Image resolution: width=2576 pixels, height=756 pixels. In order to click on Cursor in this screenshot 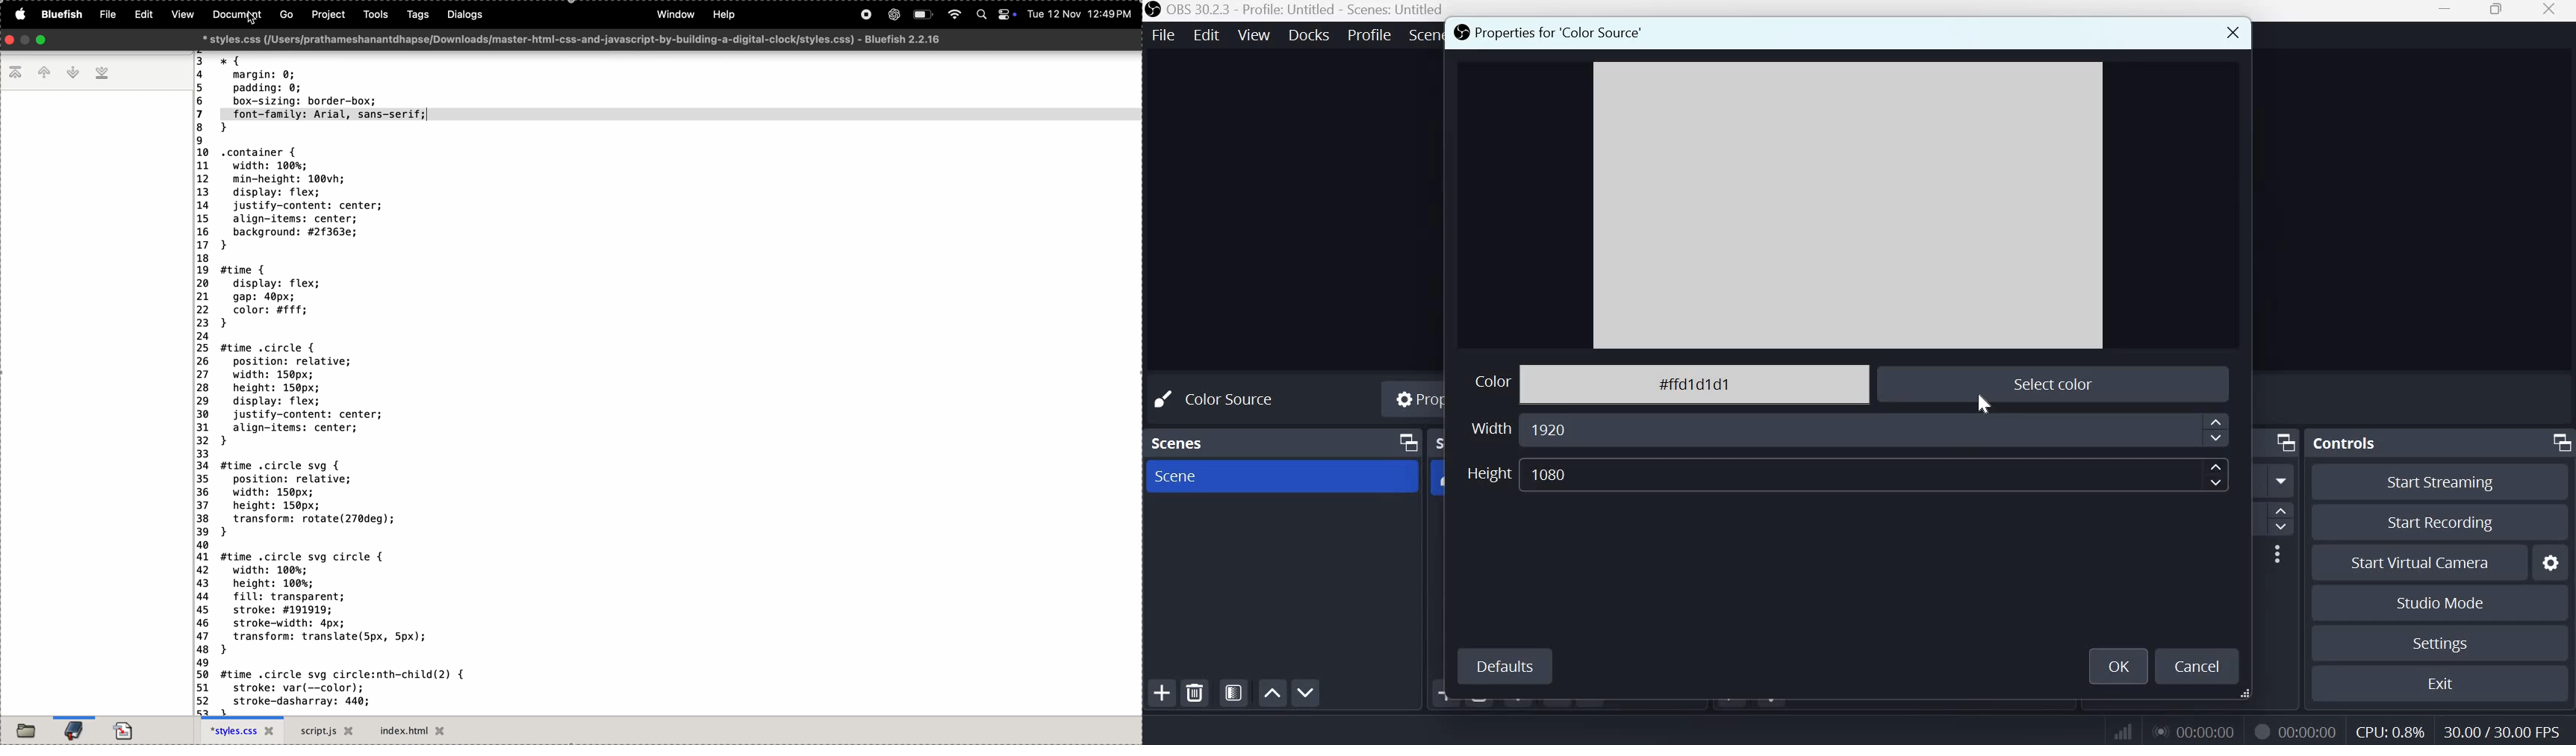, I will do `click(1983, 401)`.